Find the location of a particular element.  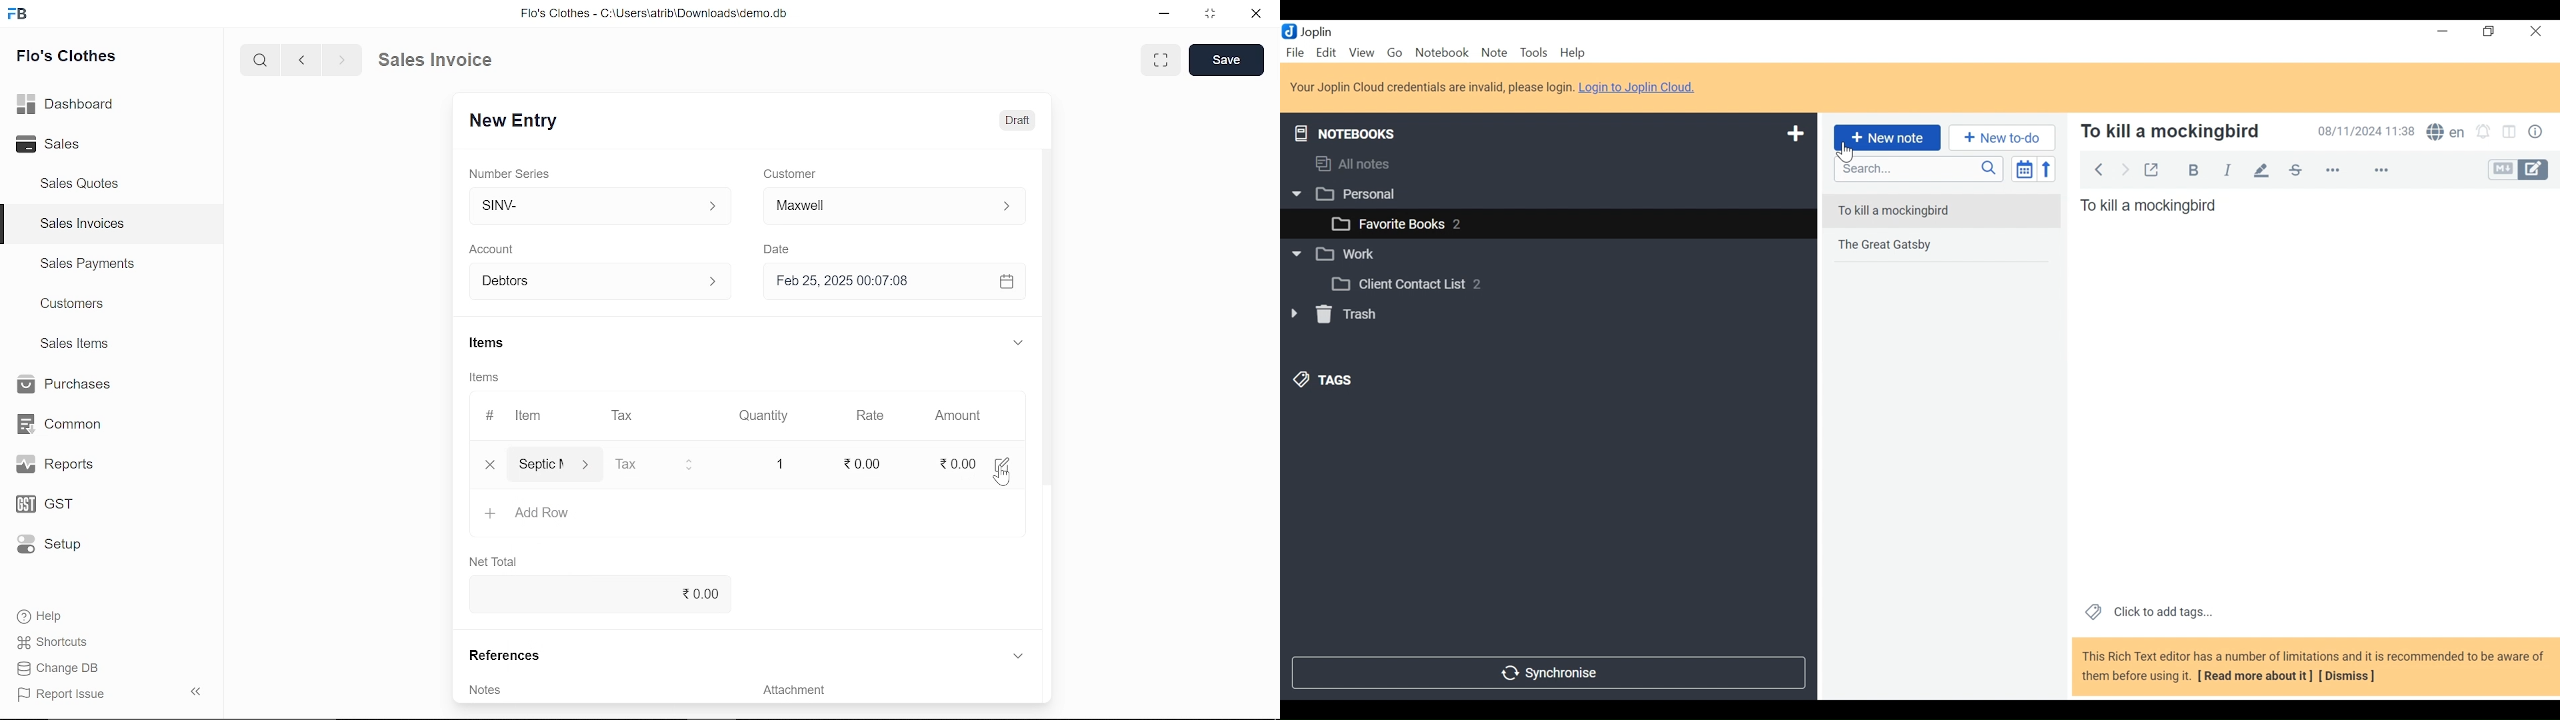

Add new notebook is located at coordinates (1795, 135).